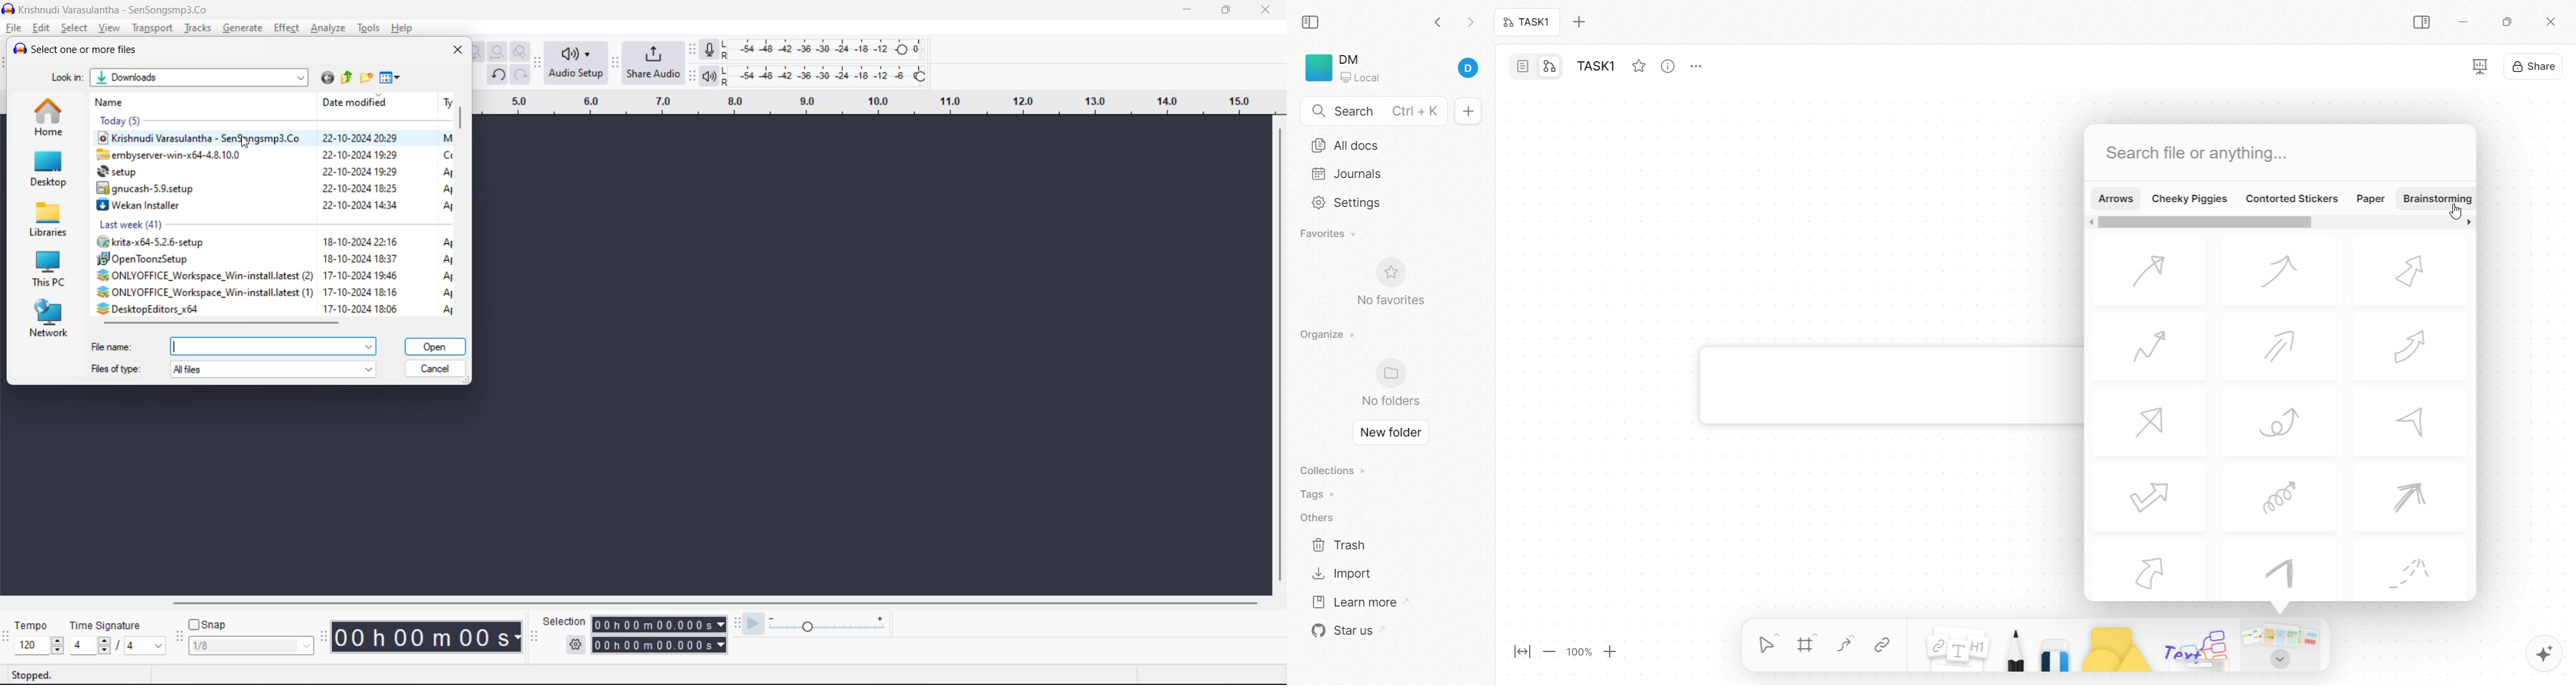 This screenshot has height=700, width=2576. Describe the element at coordinates (2469, 68) in the screenshot. I see `view` at that location.